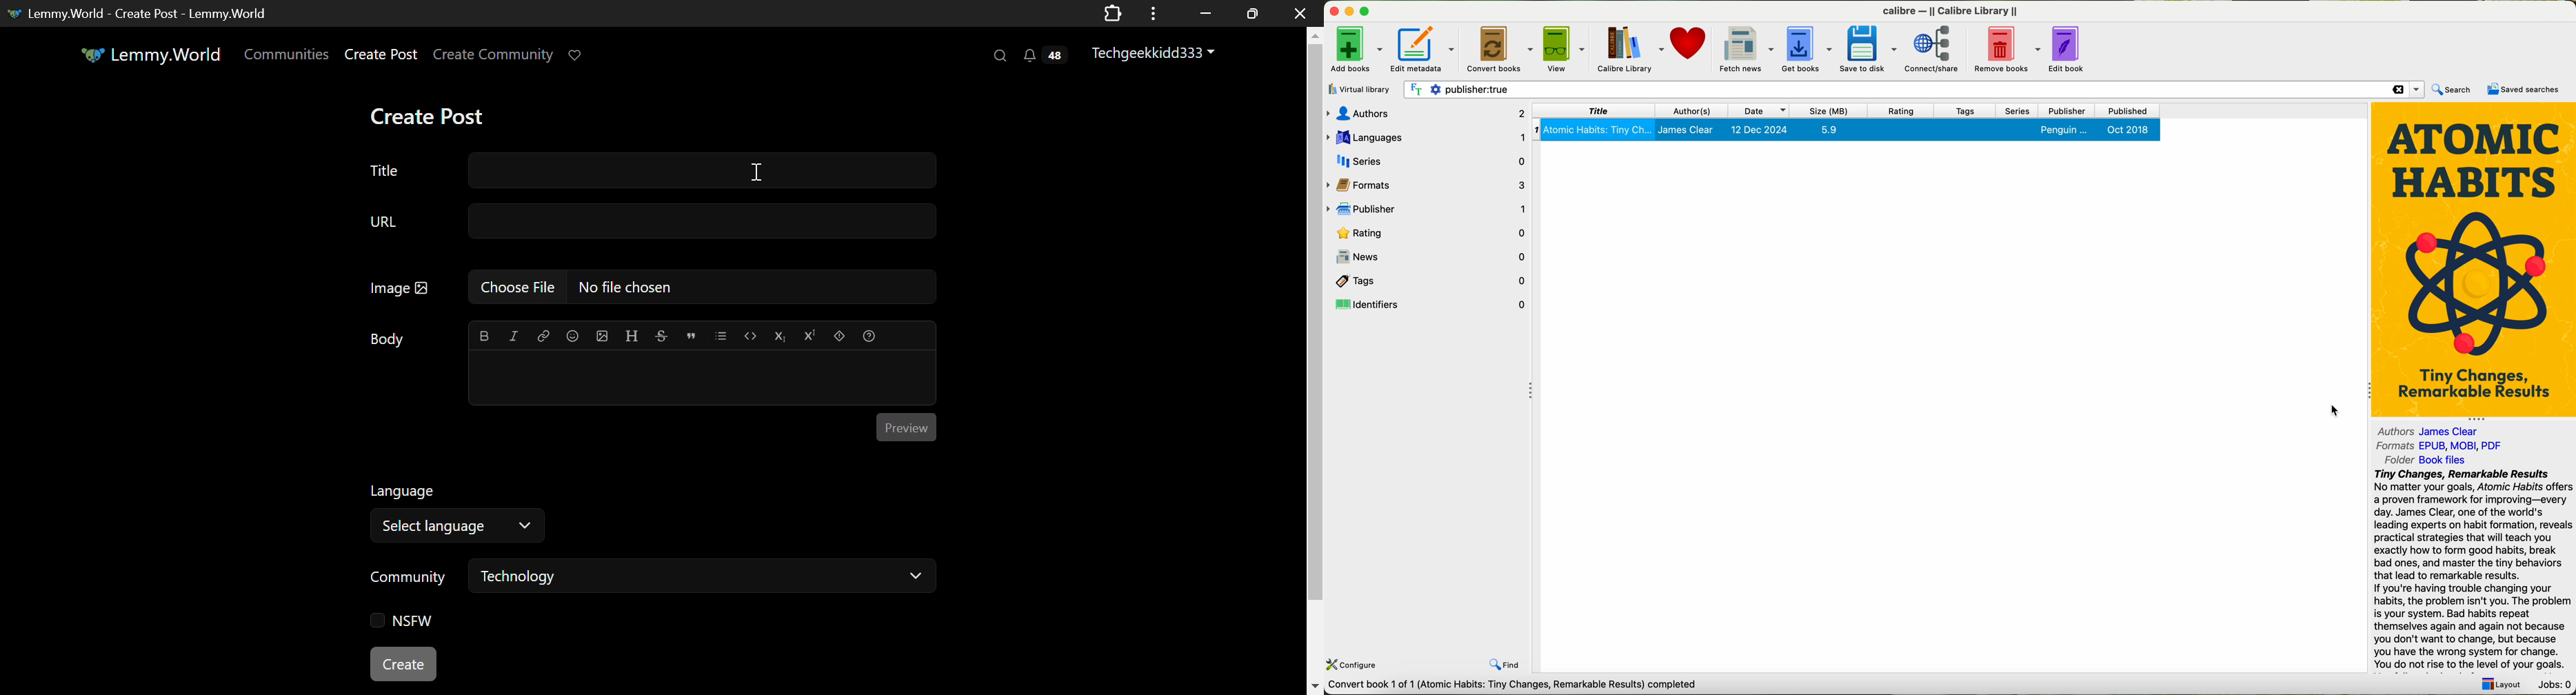  What do you see at coordinates (1043, 57) in the screenshot?
I see `Notifications ` at bounding box center [1043, 57].